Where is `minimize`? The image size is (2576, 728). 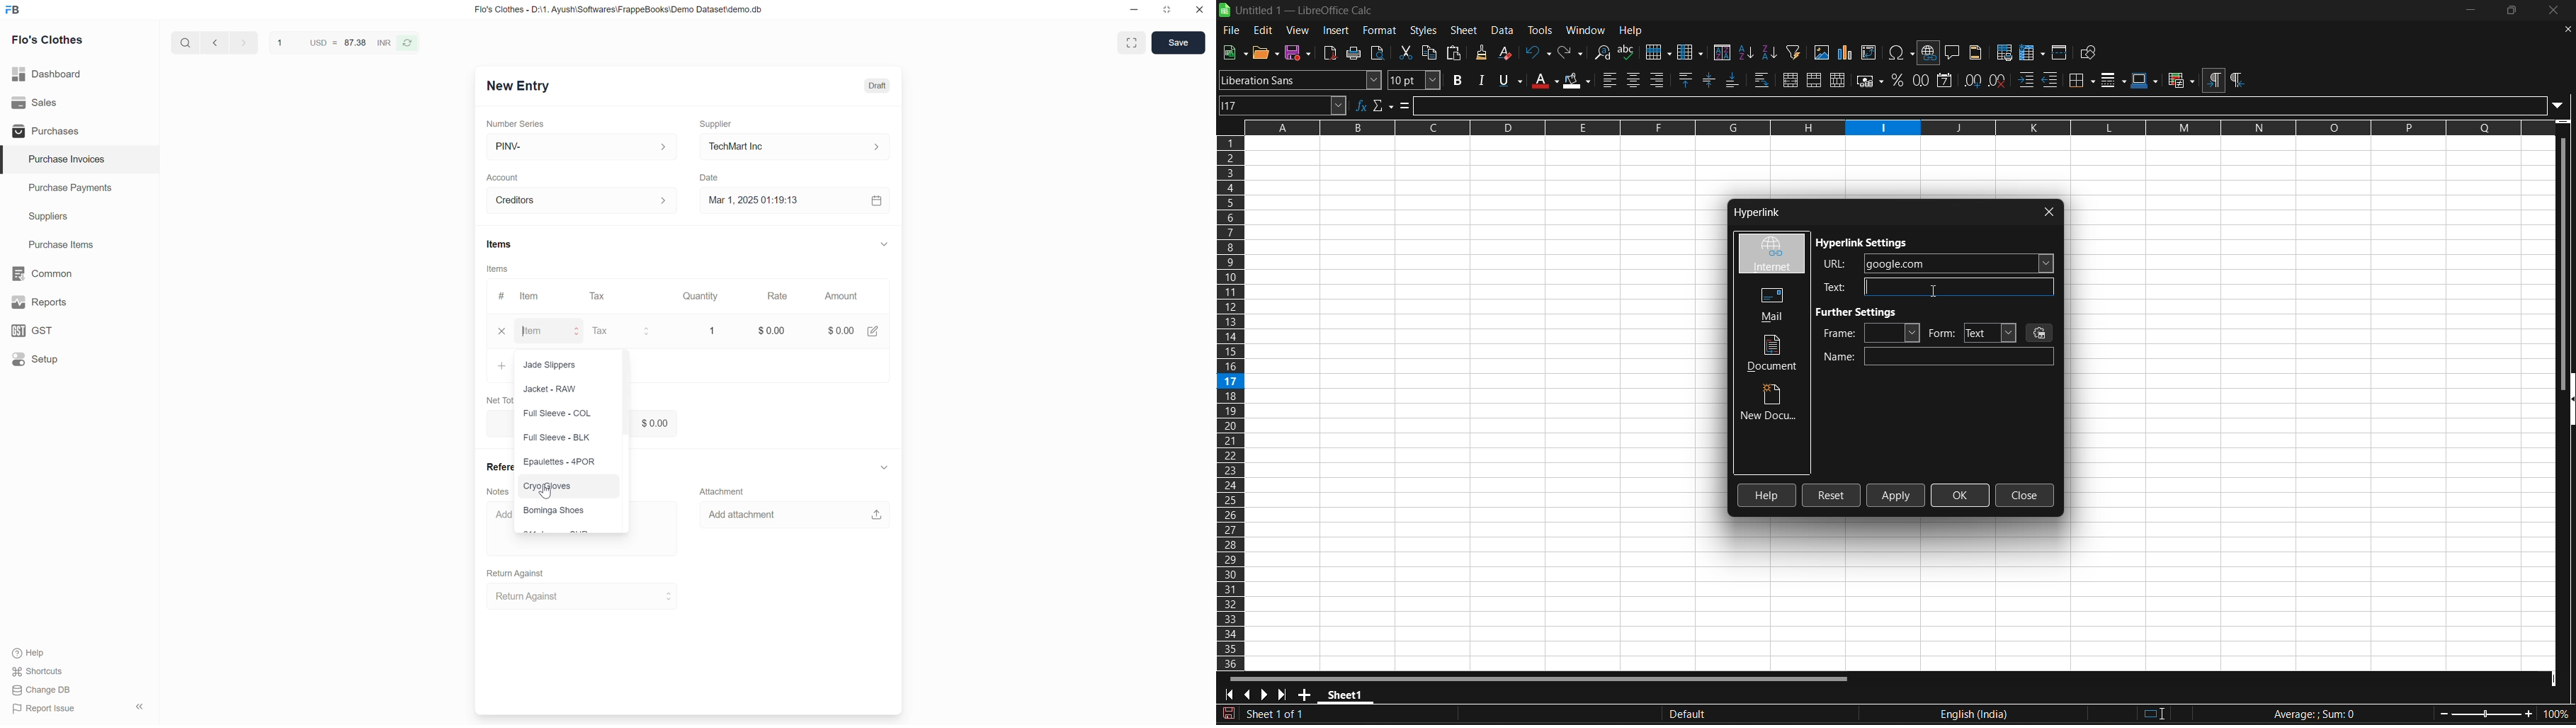 minimize is located at coordinates (1135, 12).